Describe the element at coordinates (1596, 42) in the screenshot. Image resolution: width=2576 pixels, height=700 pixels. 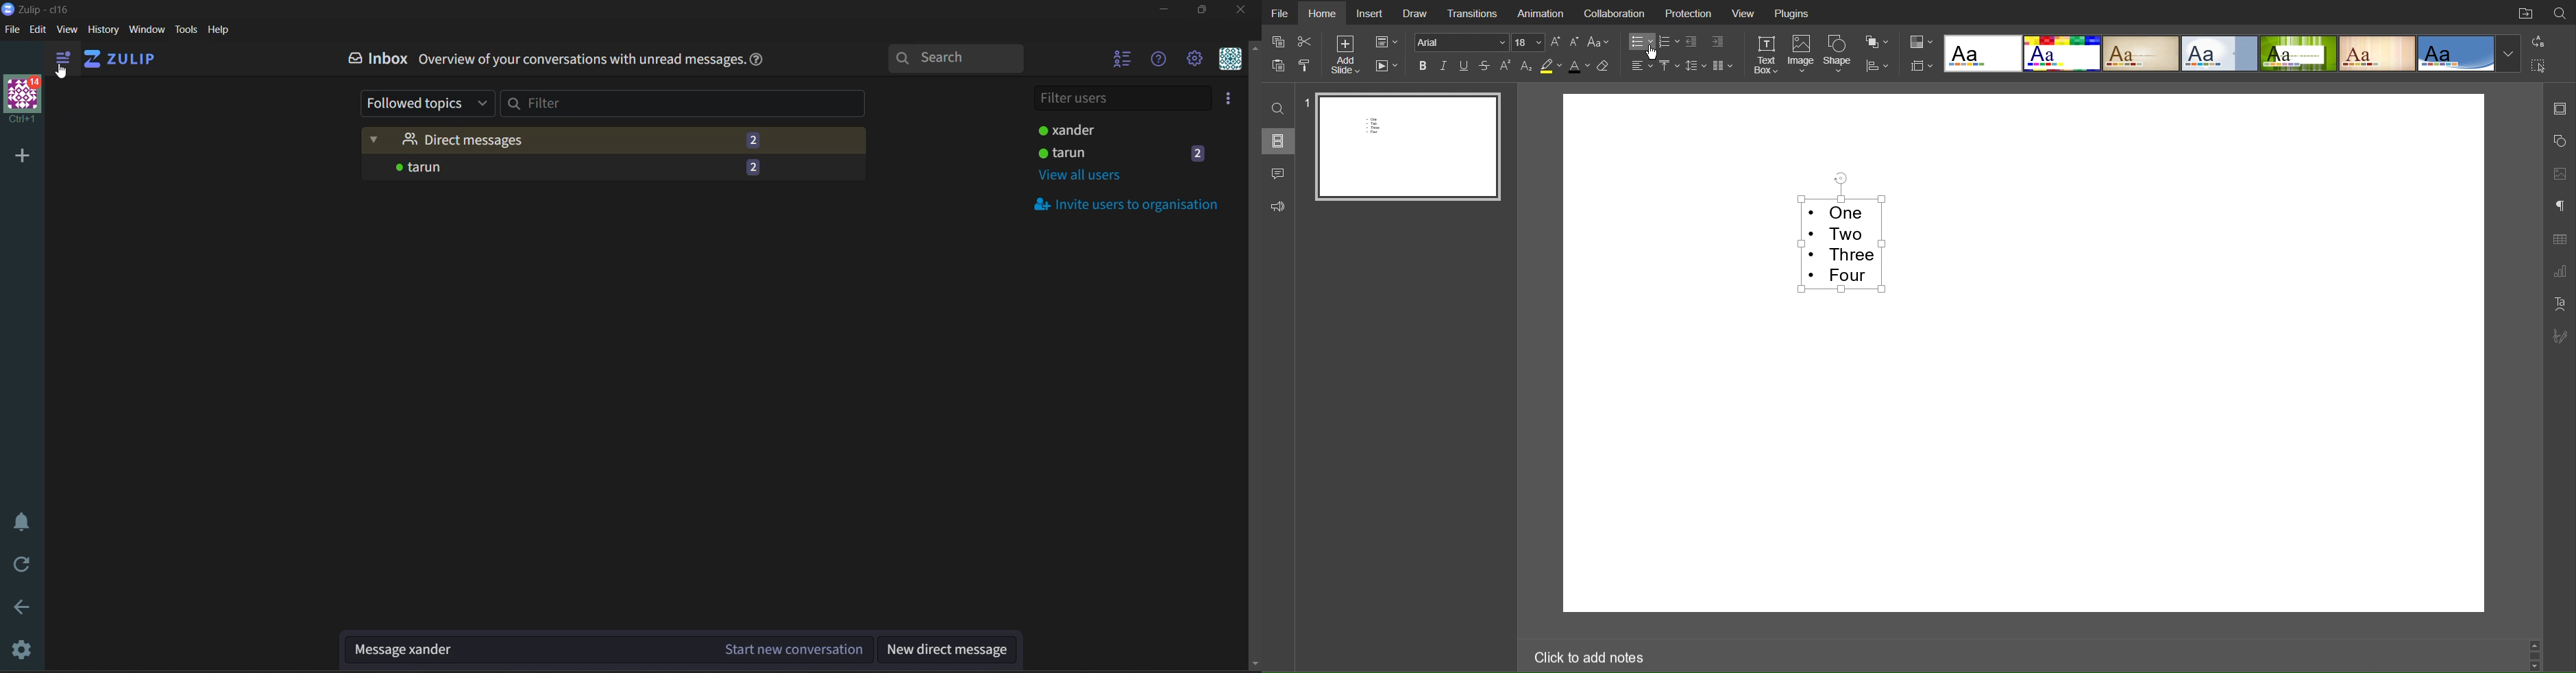
I see `Text Case Settings` at that location.